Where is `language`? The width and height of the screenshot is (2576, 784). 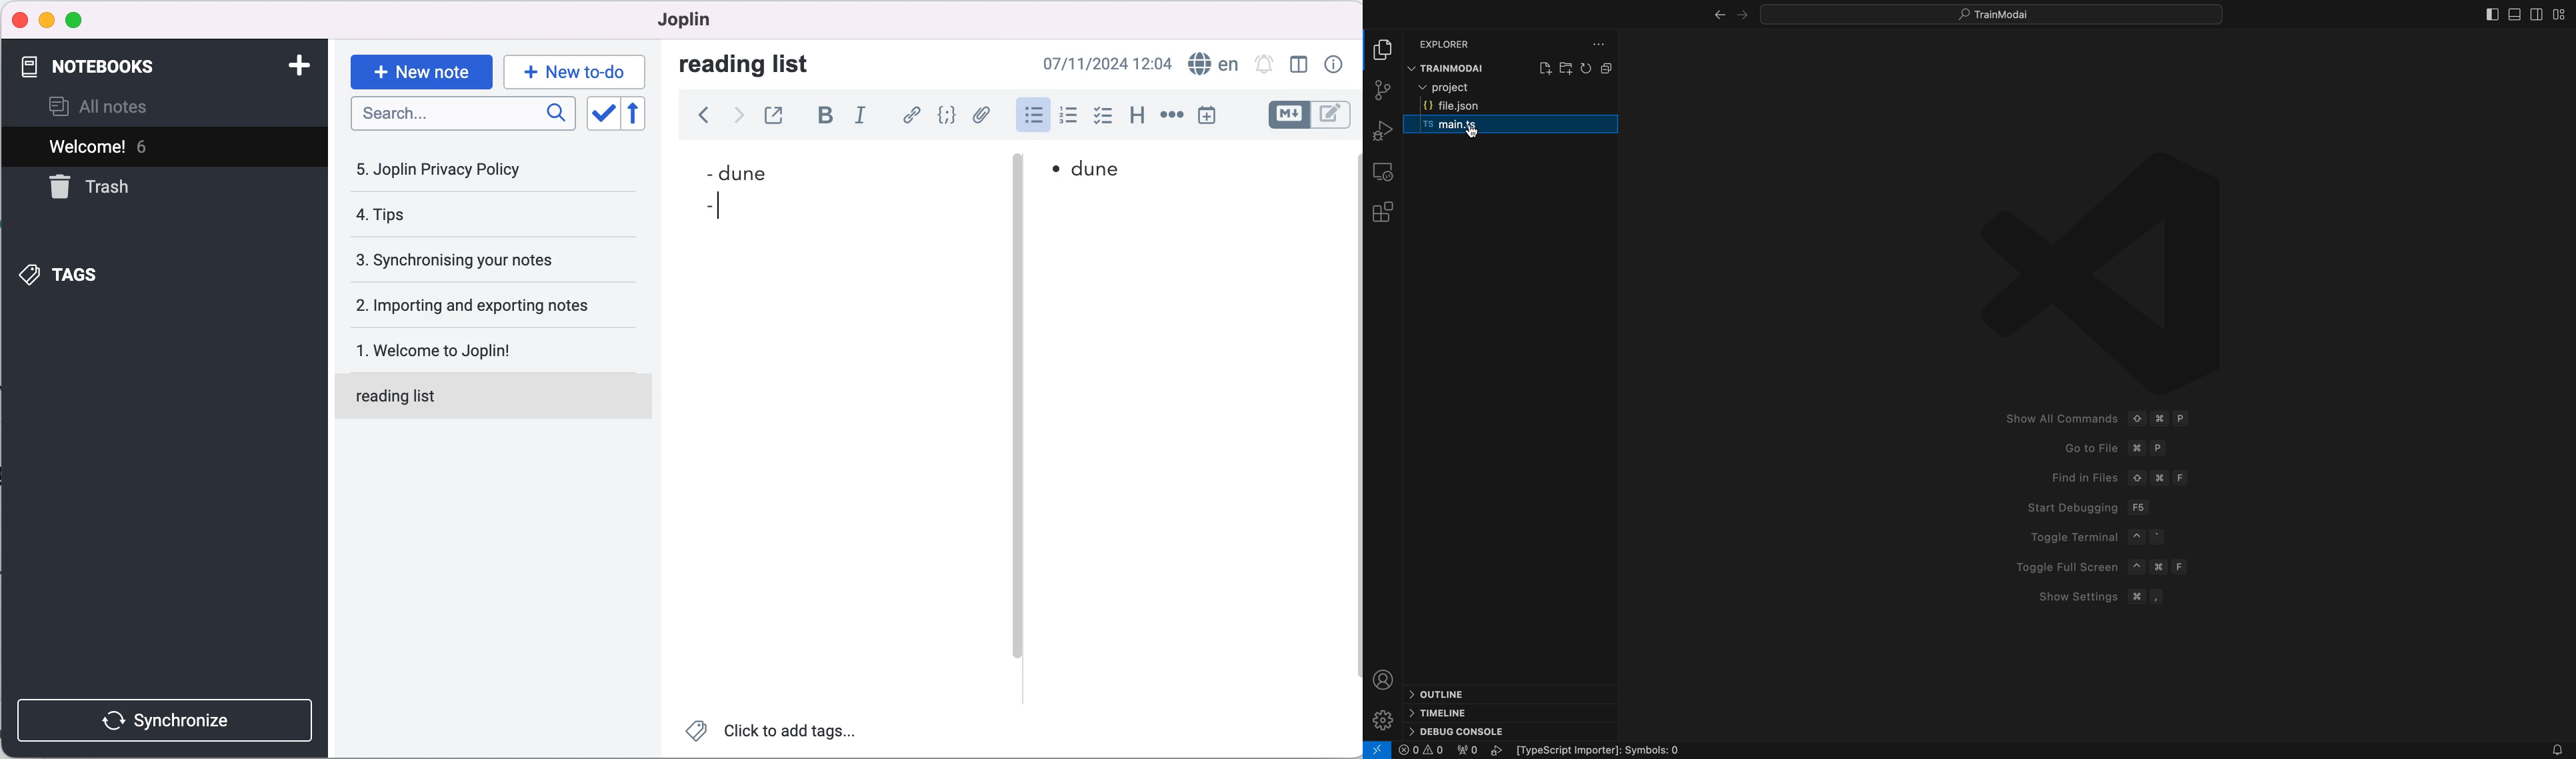 language is located at coordinates (1213, 64).